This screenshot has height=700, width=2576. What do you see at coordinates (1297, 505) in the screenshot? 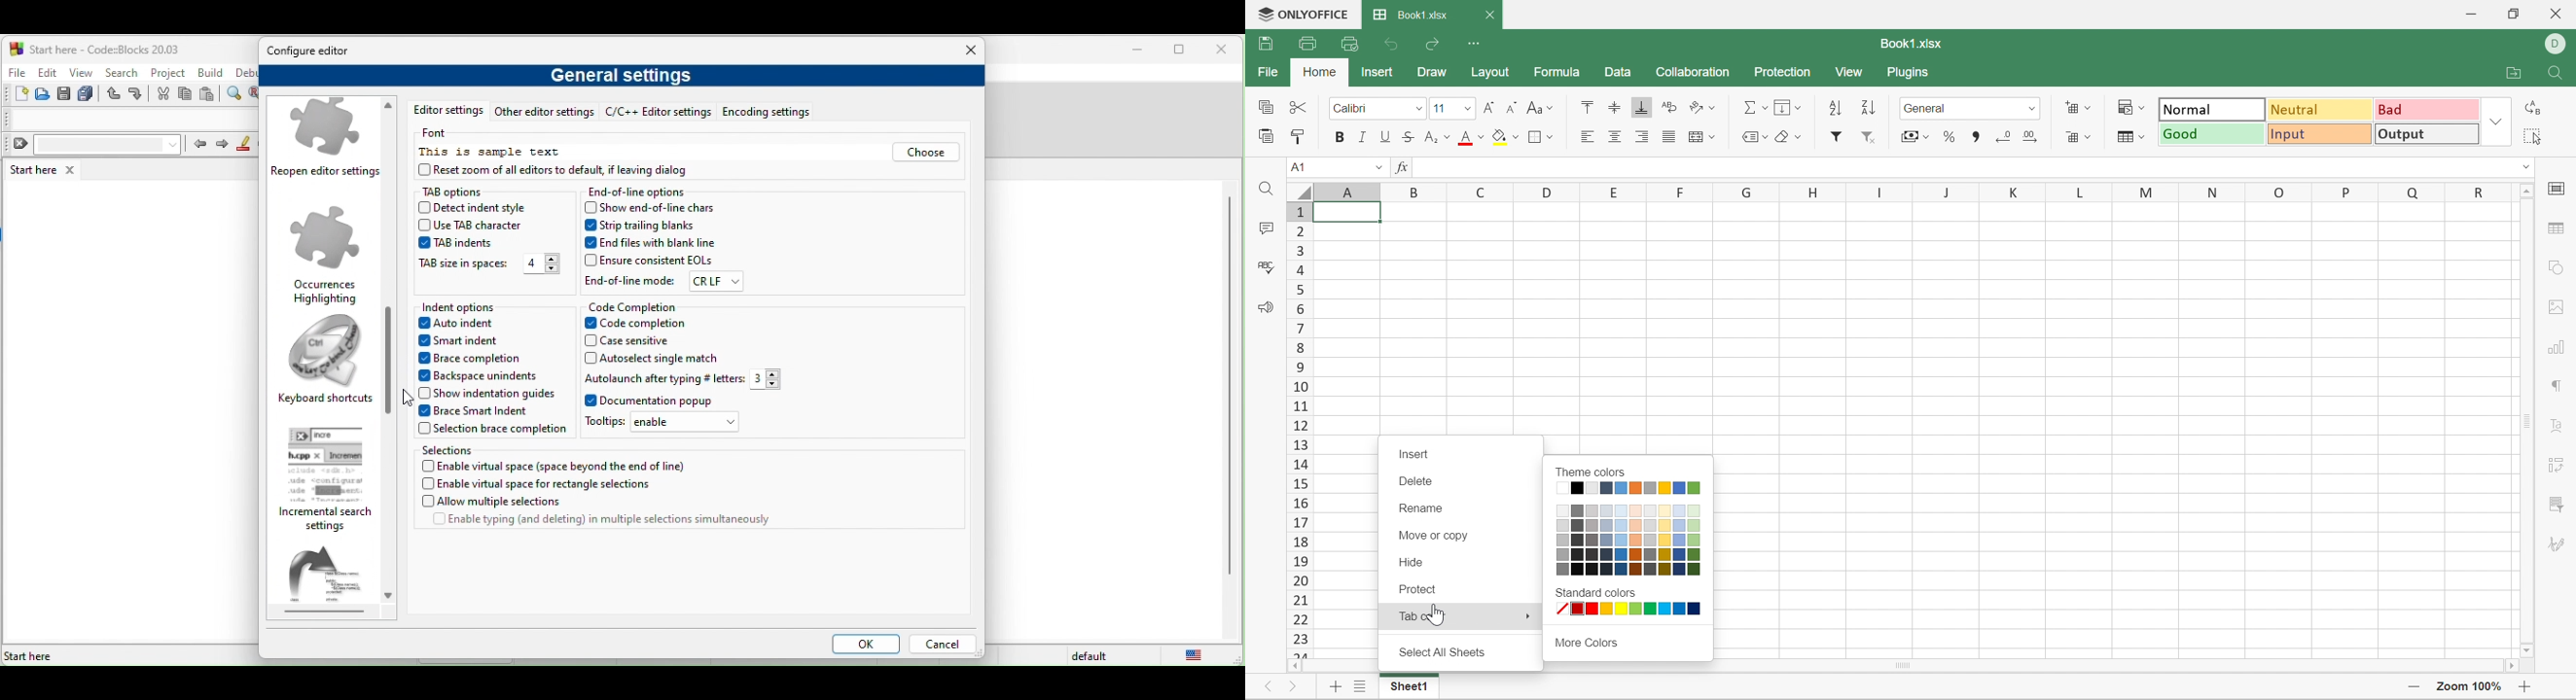
I see `16` at bounding box center [1297, 505].